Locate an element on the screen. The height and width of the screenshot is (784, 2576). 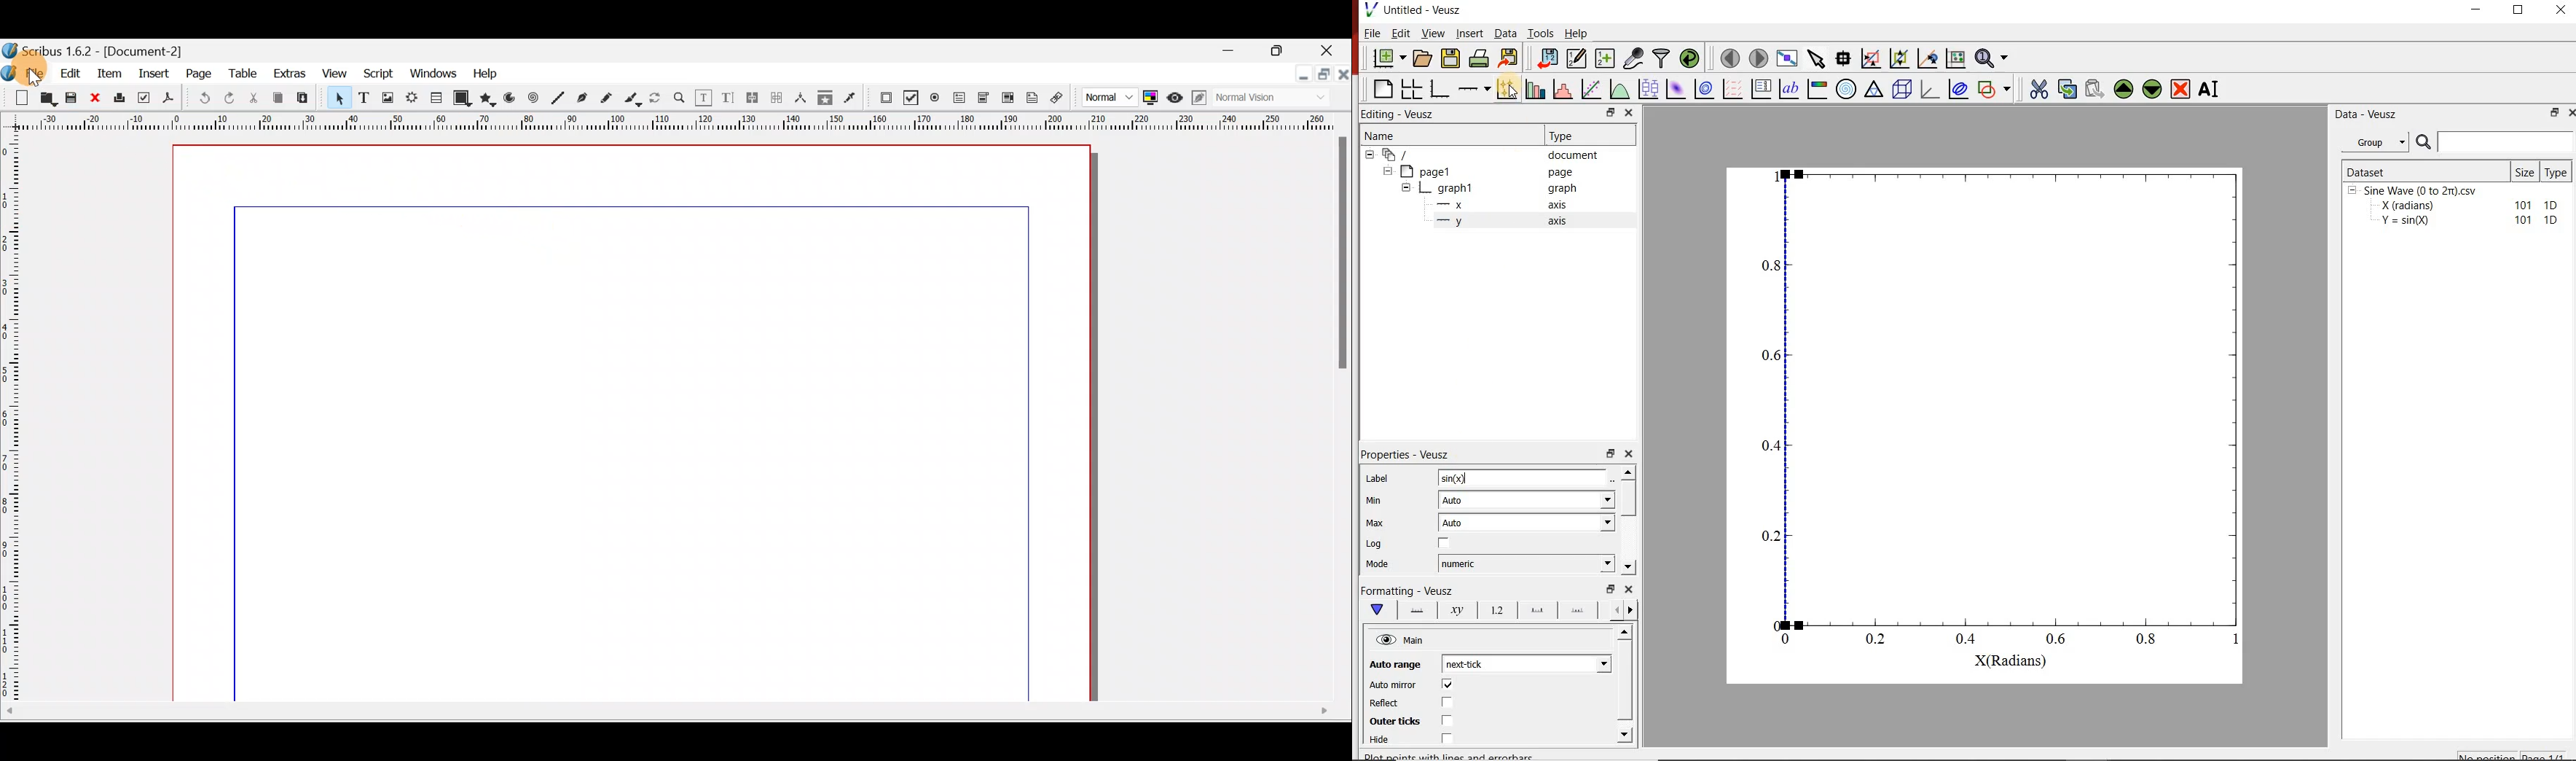
Page 1 Graph 1 is located at coordinates (1422, 190).